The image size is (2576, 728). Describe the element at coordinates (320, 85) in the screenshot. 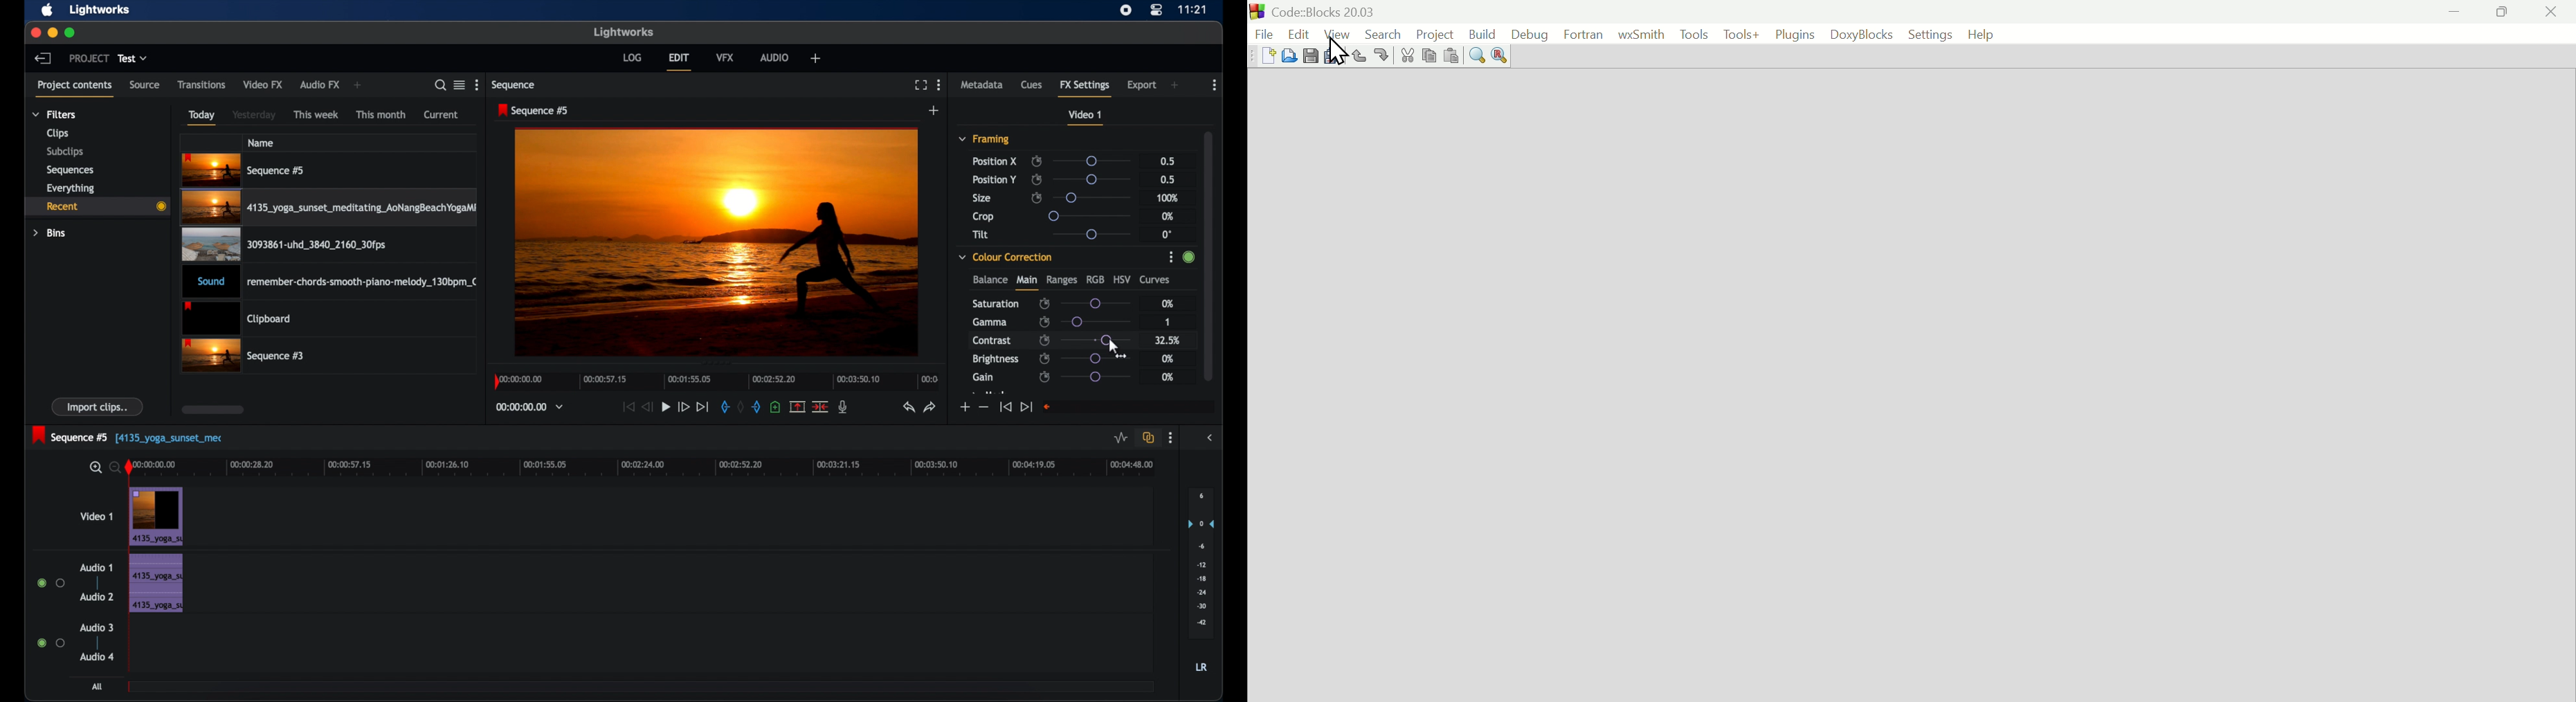

I see `audio fx` at that location.